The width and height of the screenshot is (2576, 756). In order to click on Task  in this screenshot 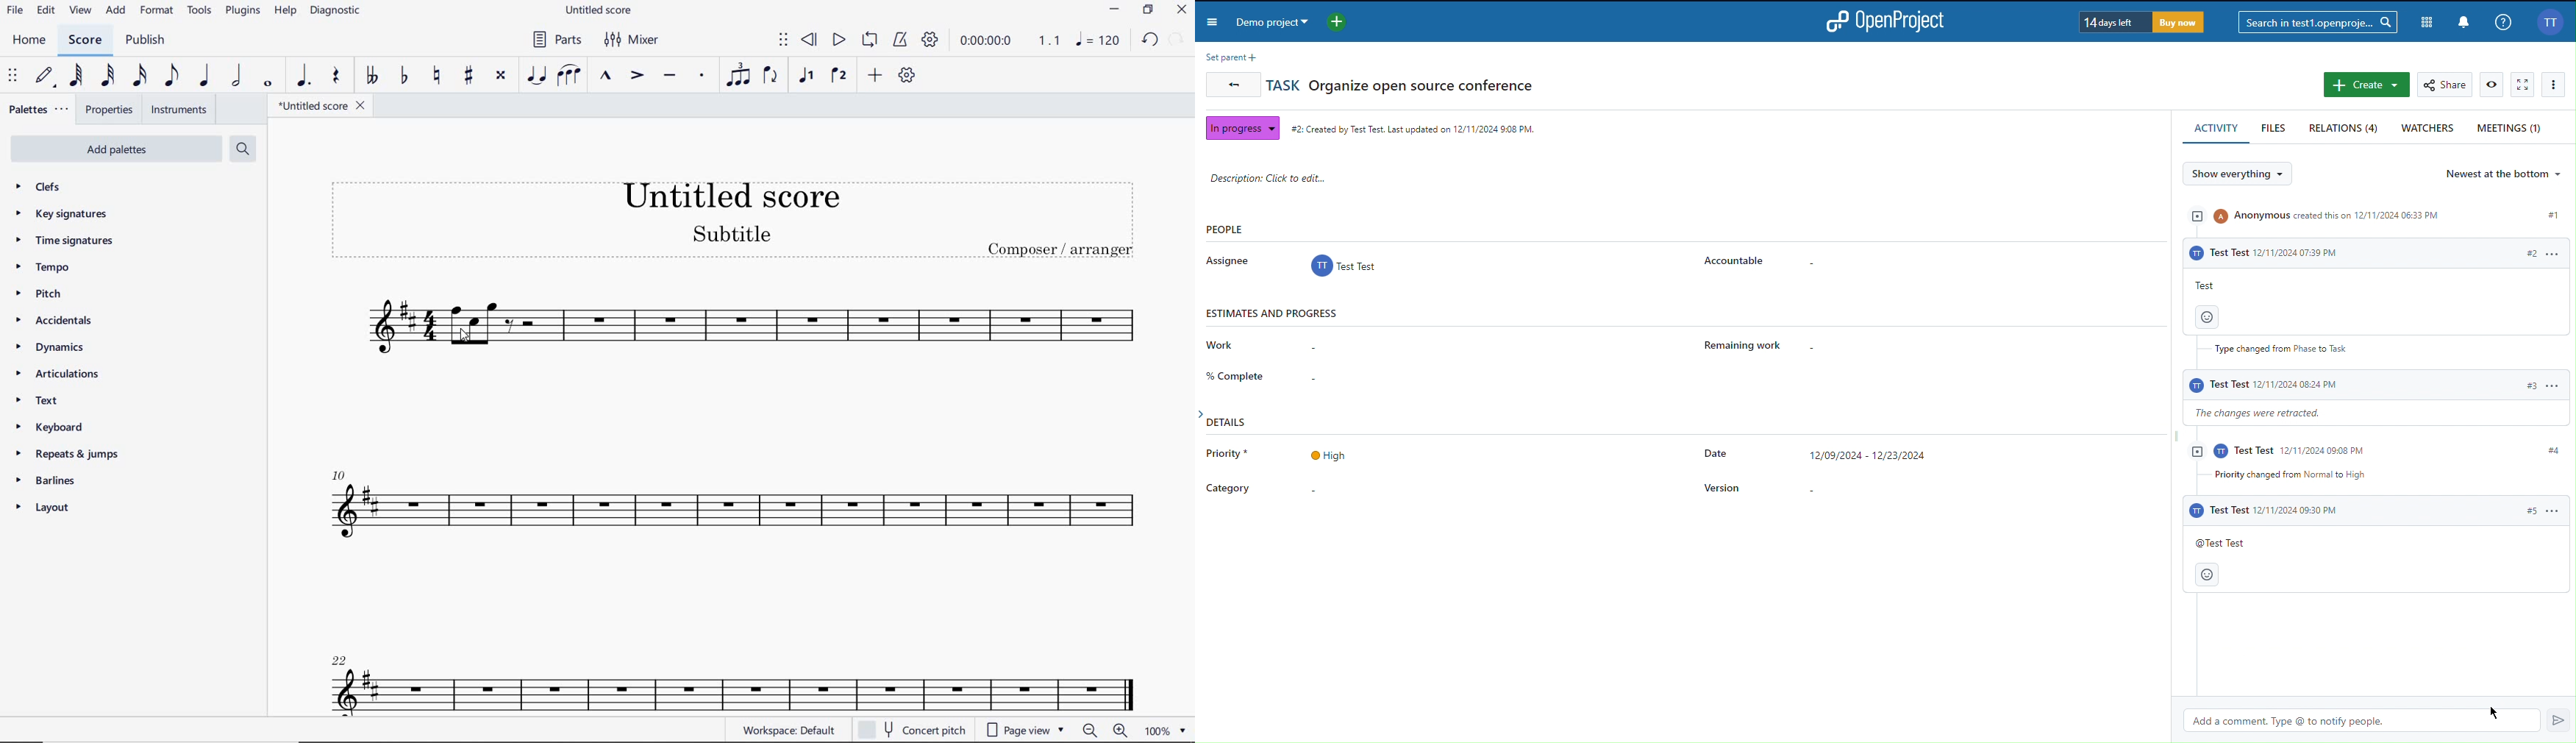, I will do `click(1402, 85)`.